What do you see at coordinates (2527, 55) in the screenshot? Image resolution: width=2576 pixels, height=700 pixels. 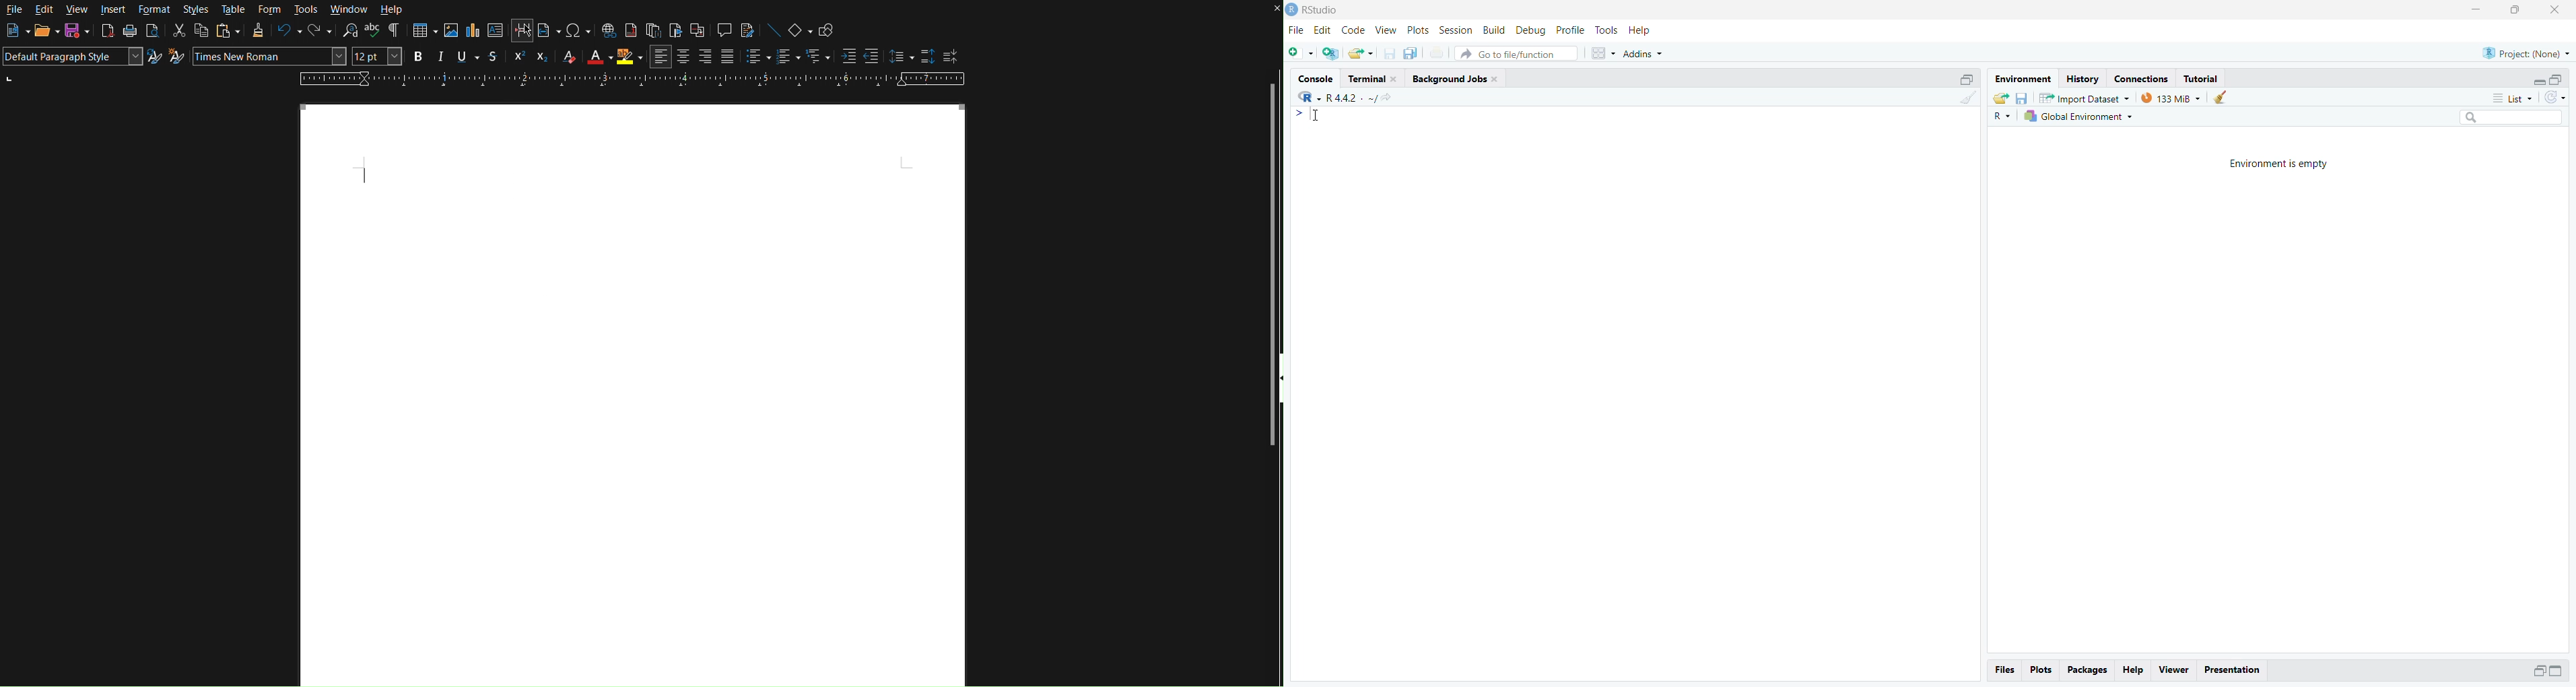 I see `Project (Name)` at bounding box center [2527, 55].